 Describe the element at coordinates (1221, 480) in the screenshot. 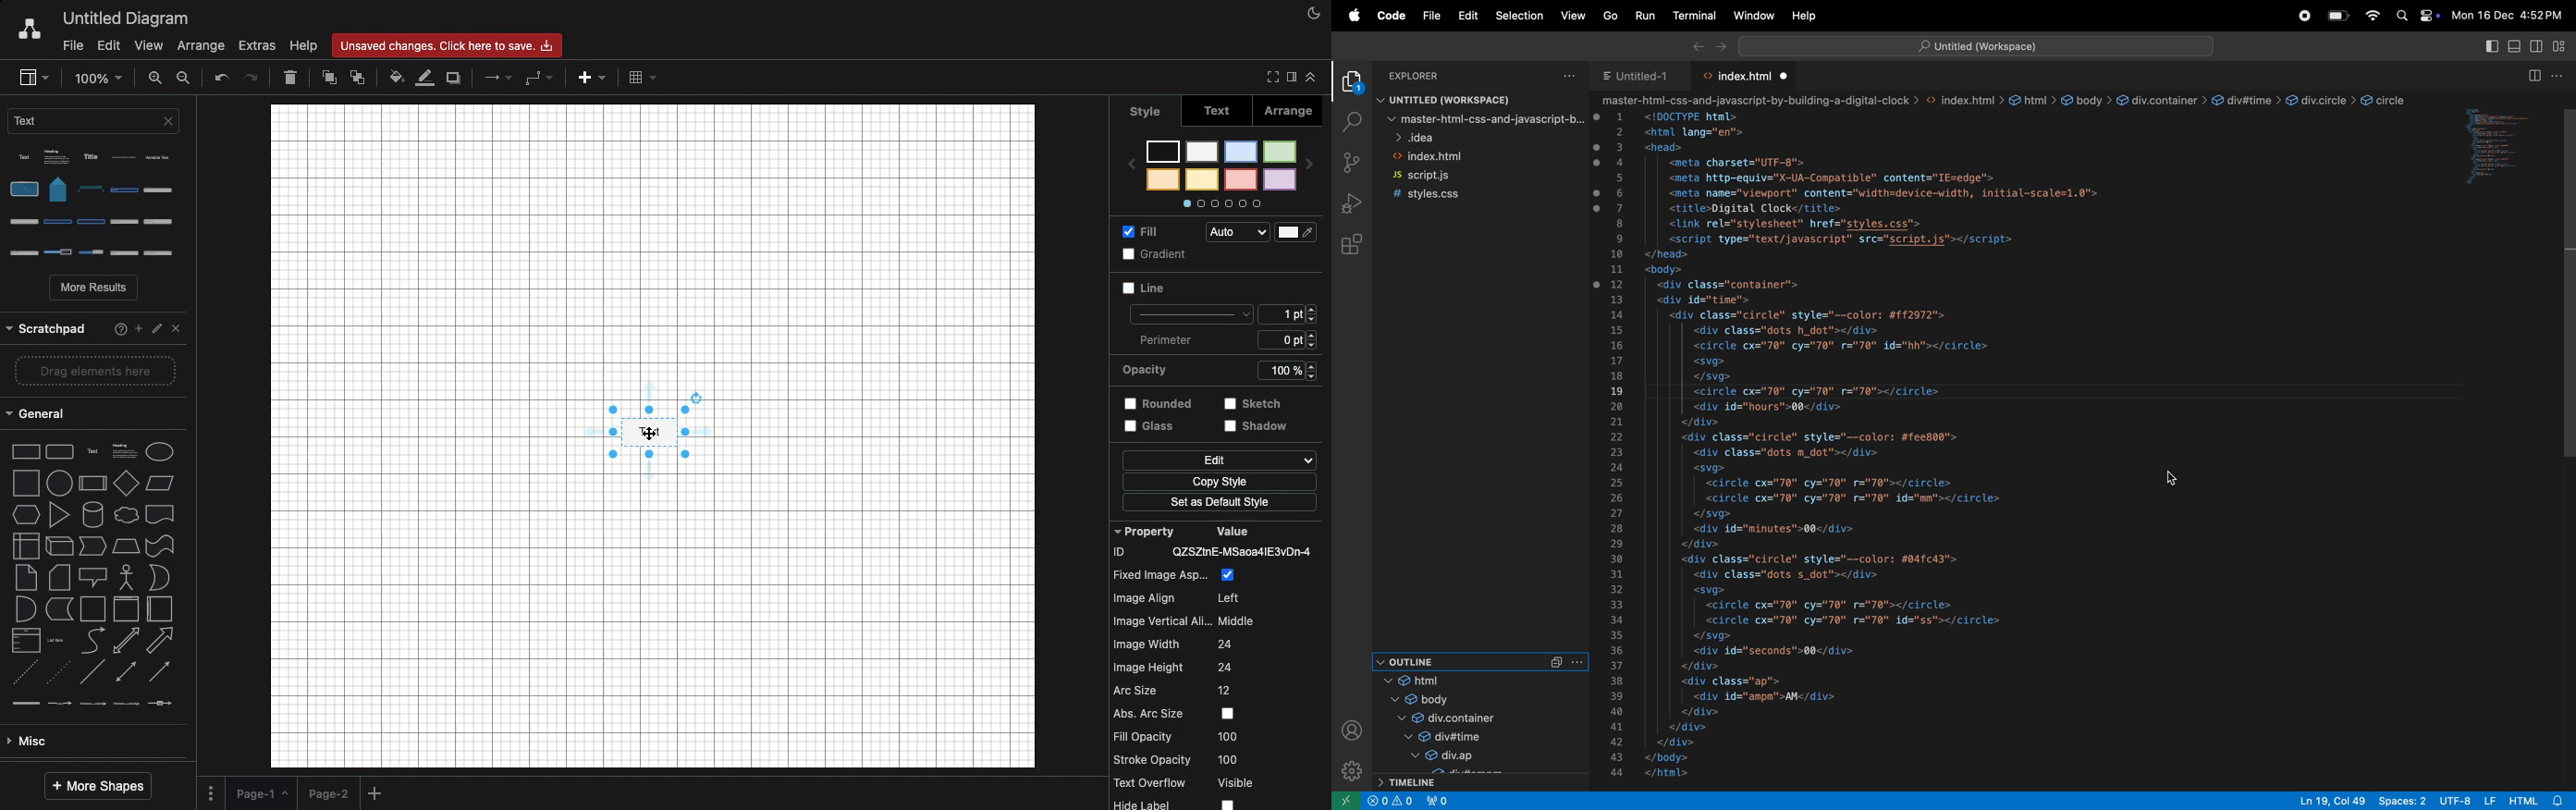

I see `Set as default style` at that location.